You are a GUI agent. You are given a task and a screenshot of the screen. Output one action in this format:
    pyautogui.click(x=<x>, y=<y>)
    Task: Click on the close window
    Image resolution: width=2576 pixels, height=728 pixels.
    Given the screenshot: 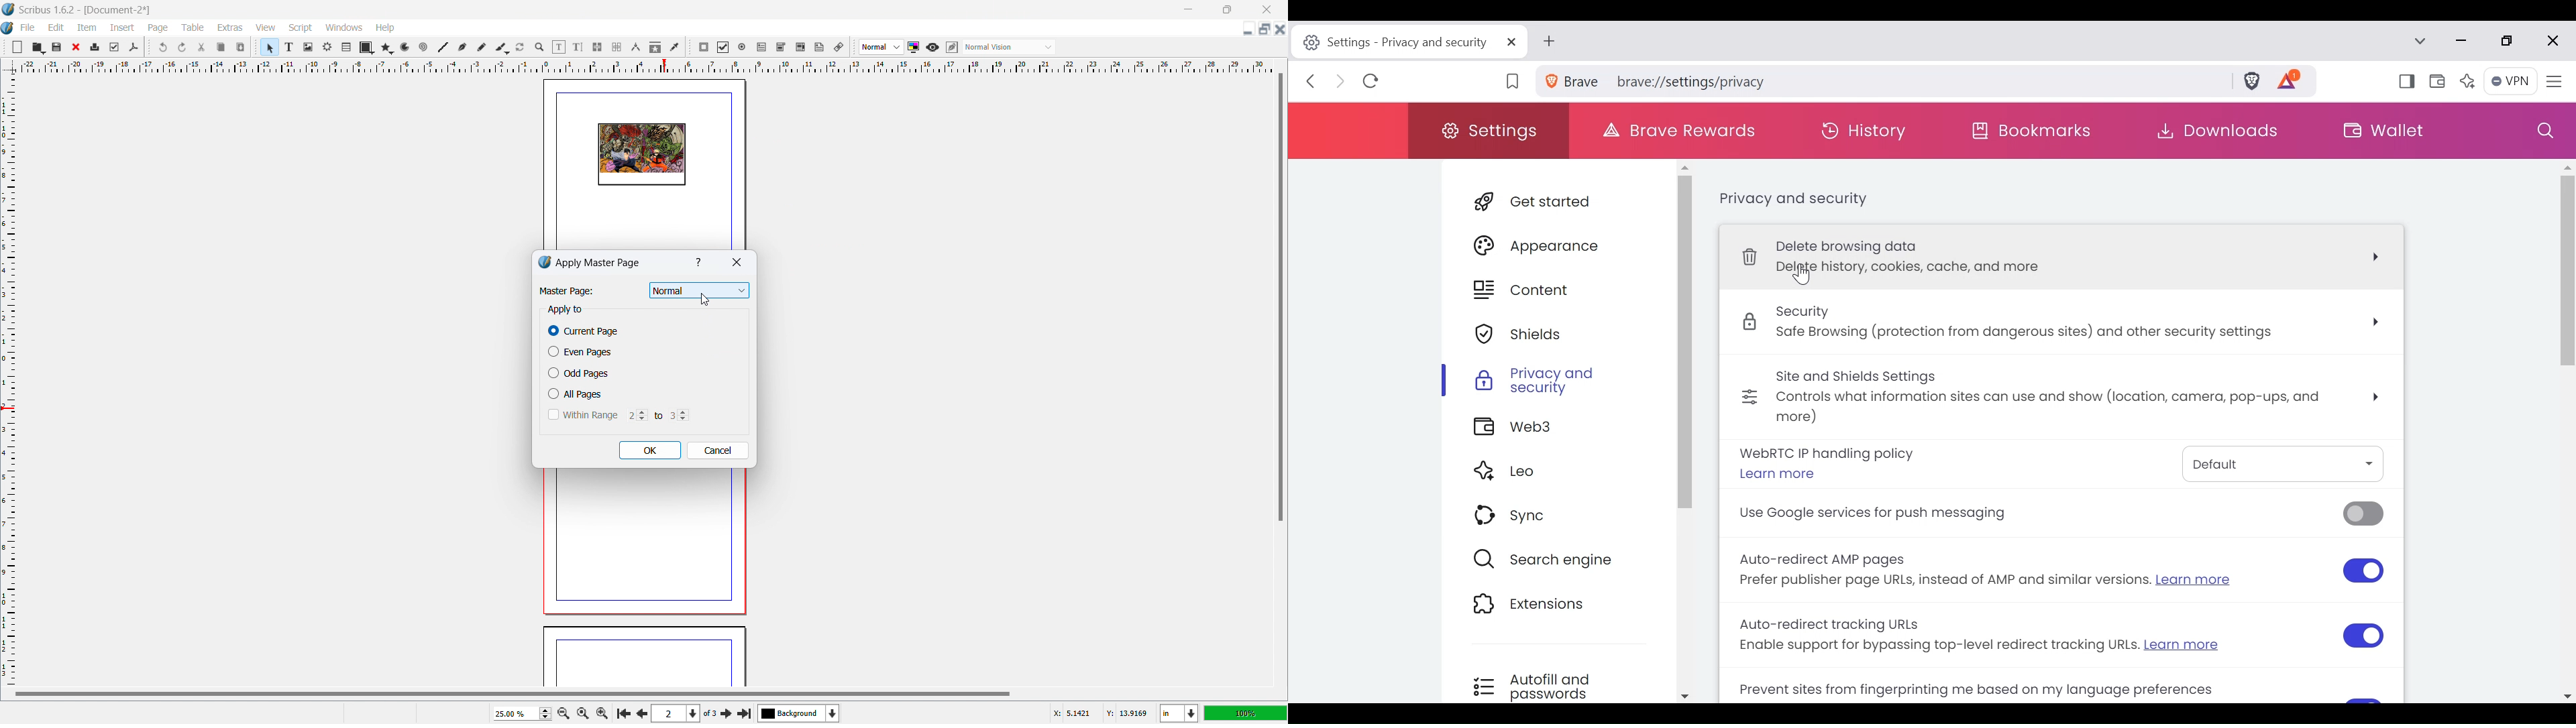 What is the action you would take?
    pyautogui.click(x=1265, y=9)
    